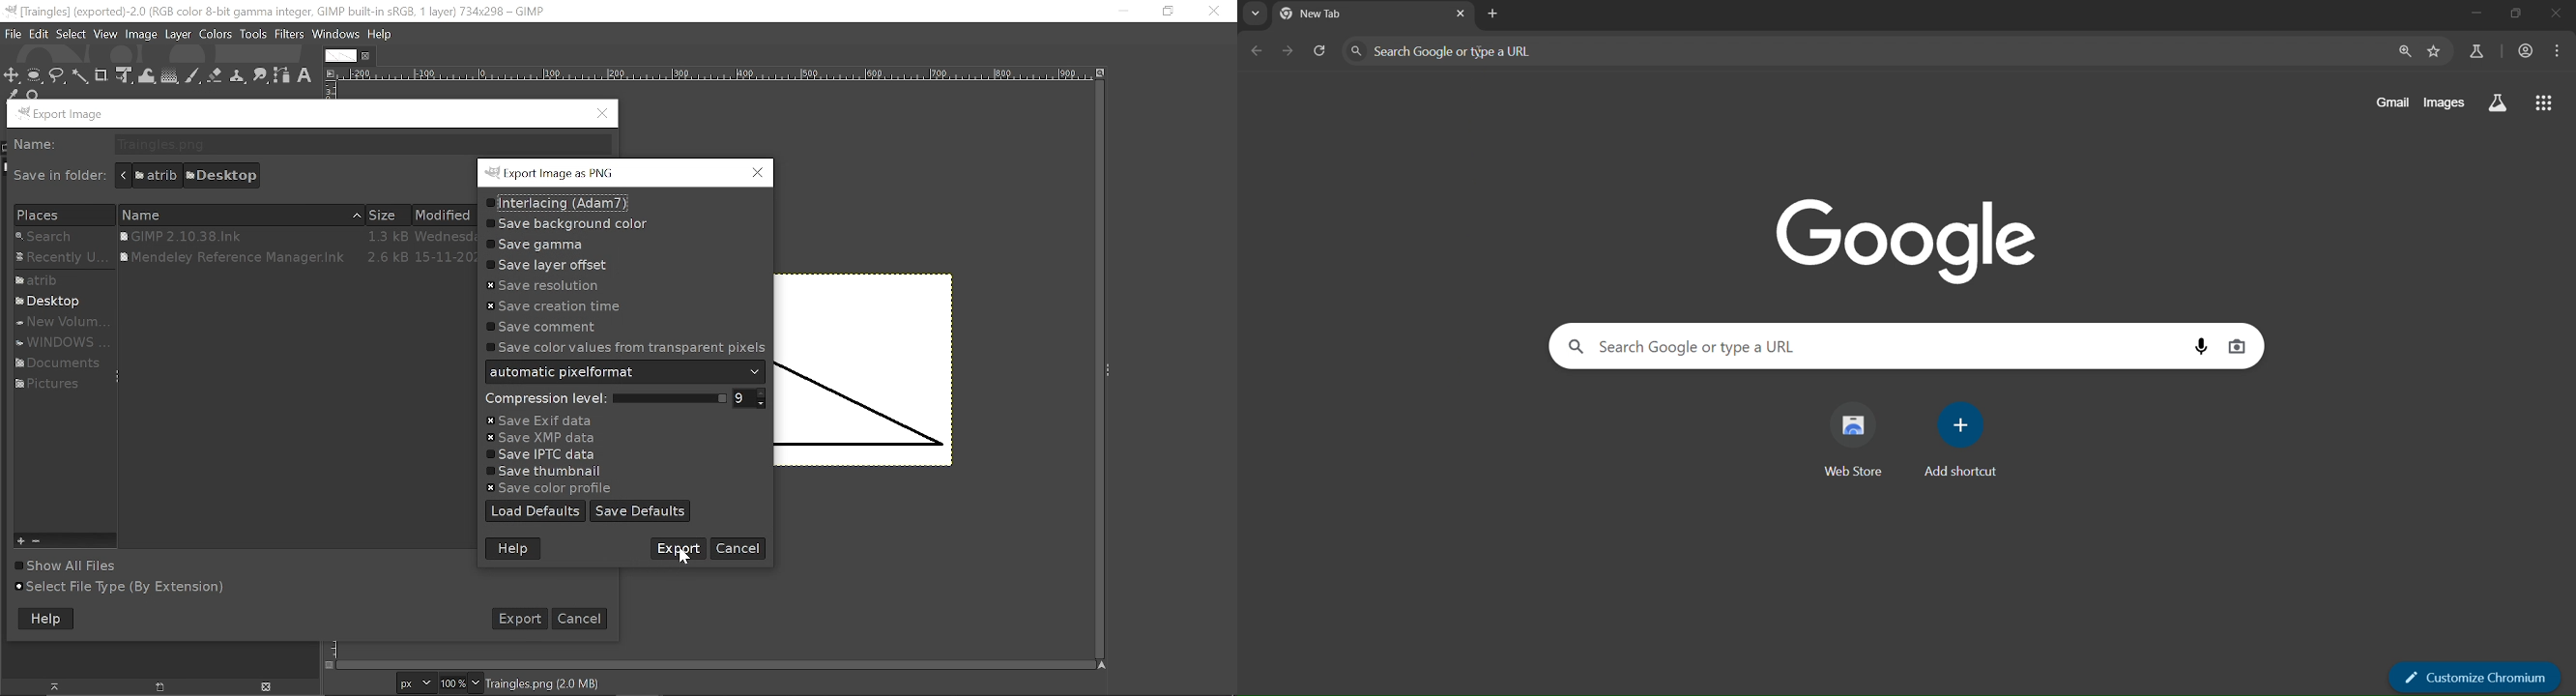 This screenshot has width=2576, height=700. What do you see at coordinates (262, 76) in the screenshot?
I see `Smudge tool` at bounding box center [262, 76].